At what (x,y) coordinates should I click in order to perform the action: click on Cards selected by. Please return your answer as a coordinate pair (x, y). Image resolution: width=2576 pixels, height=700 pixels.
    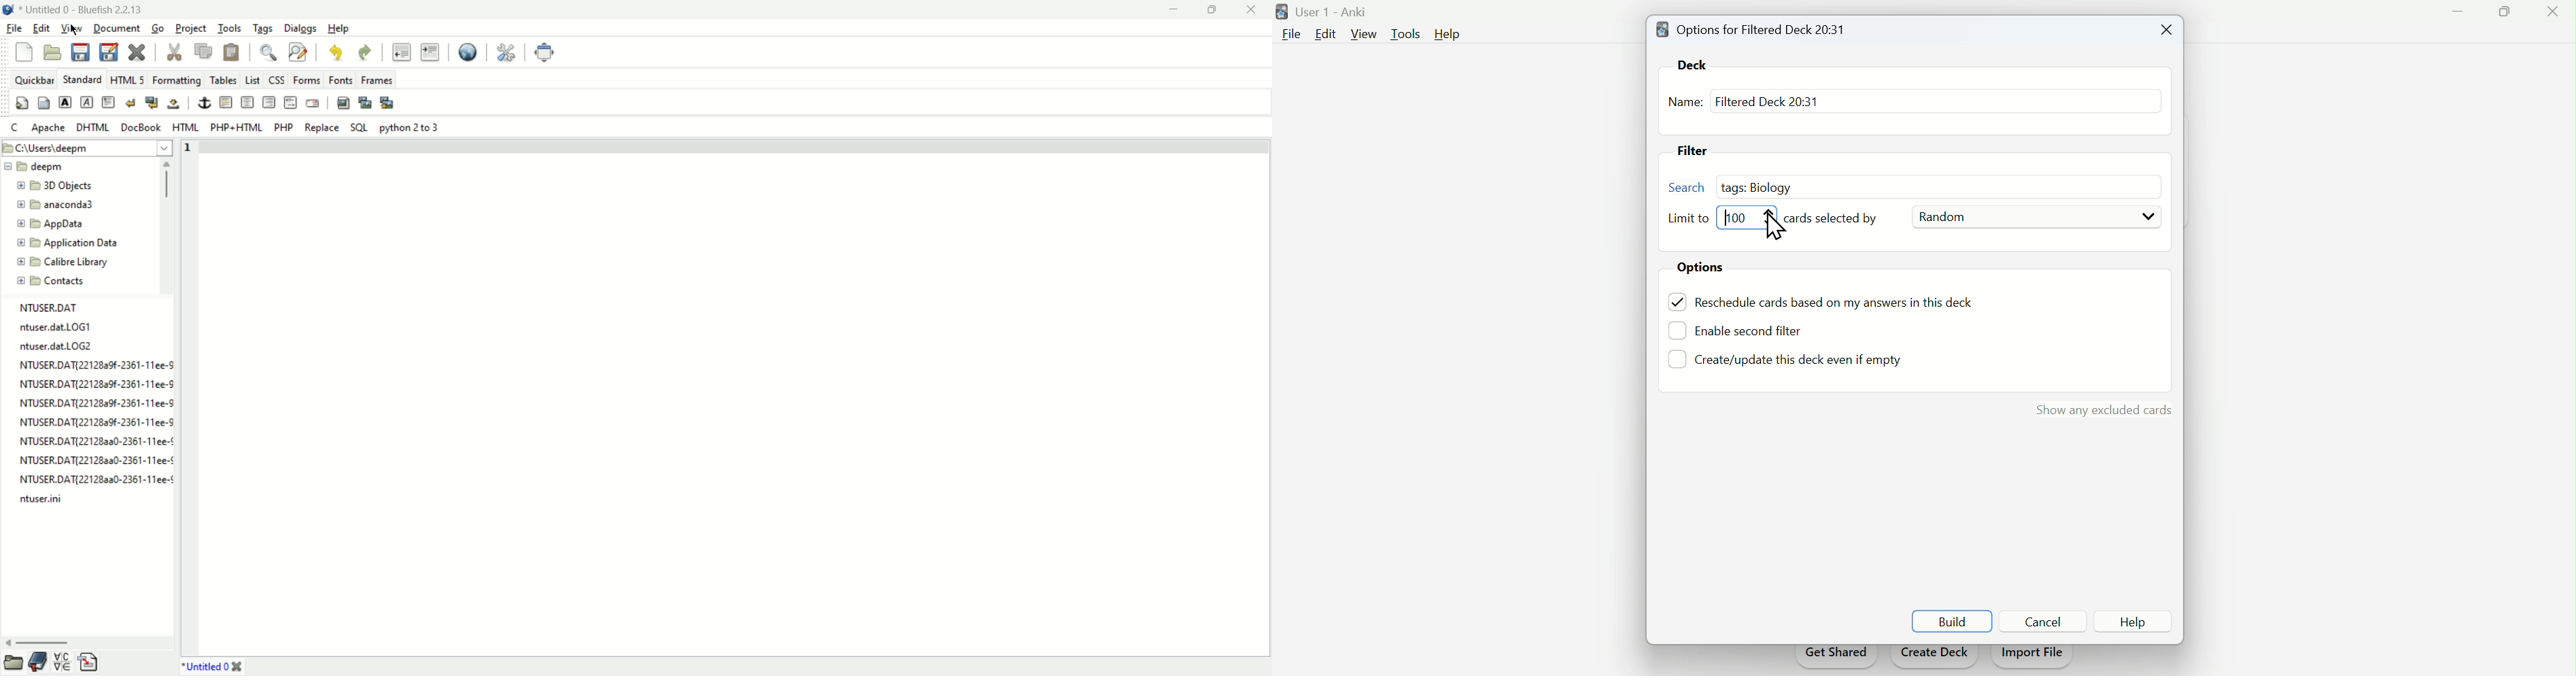
    Looking at the image, I should click on (1838, 218).